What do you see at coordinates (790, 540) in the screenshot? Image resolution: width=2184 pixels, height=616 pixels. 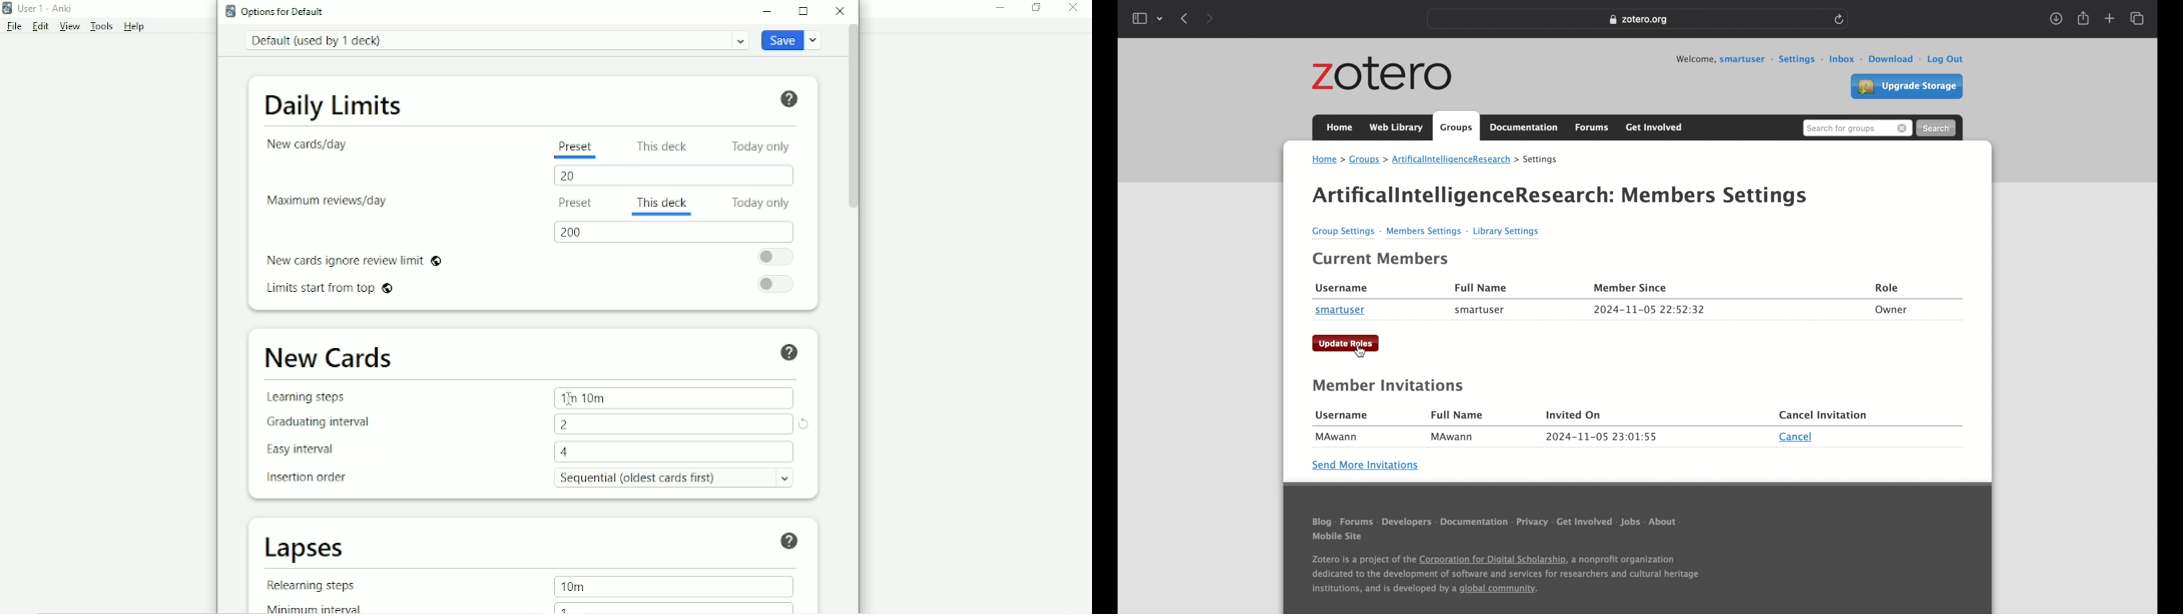 I see `Help` at bounding box center [790, 540].